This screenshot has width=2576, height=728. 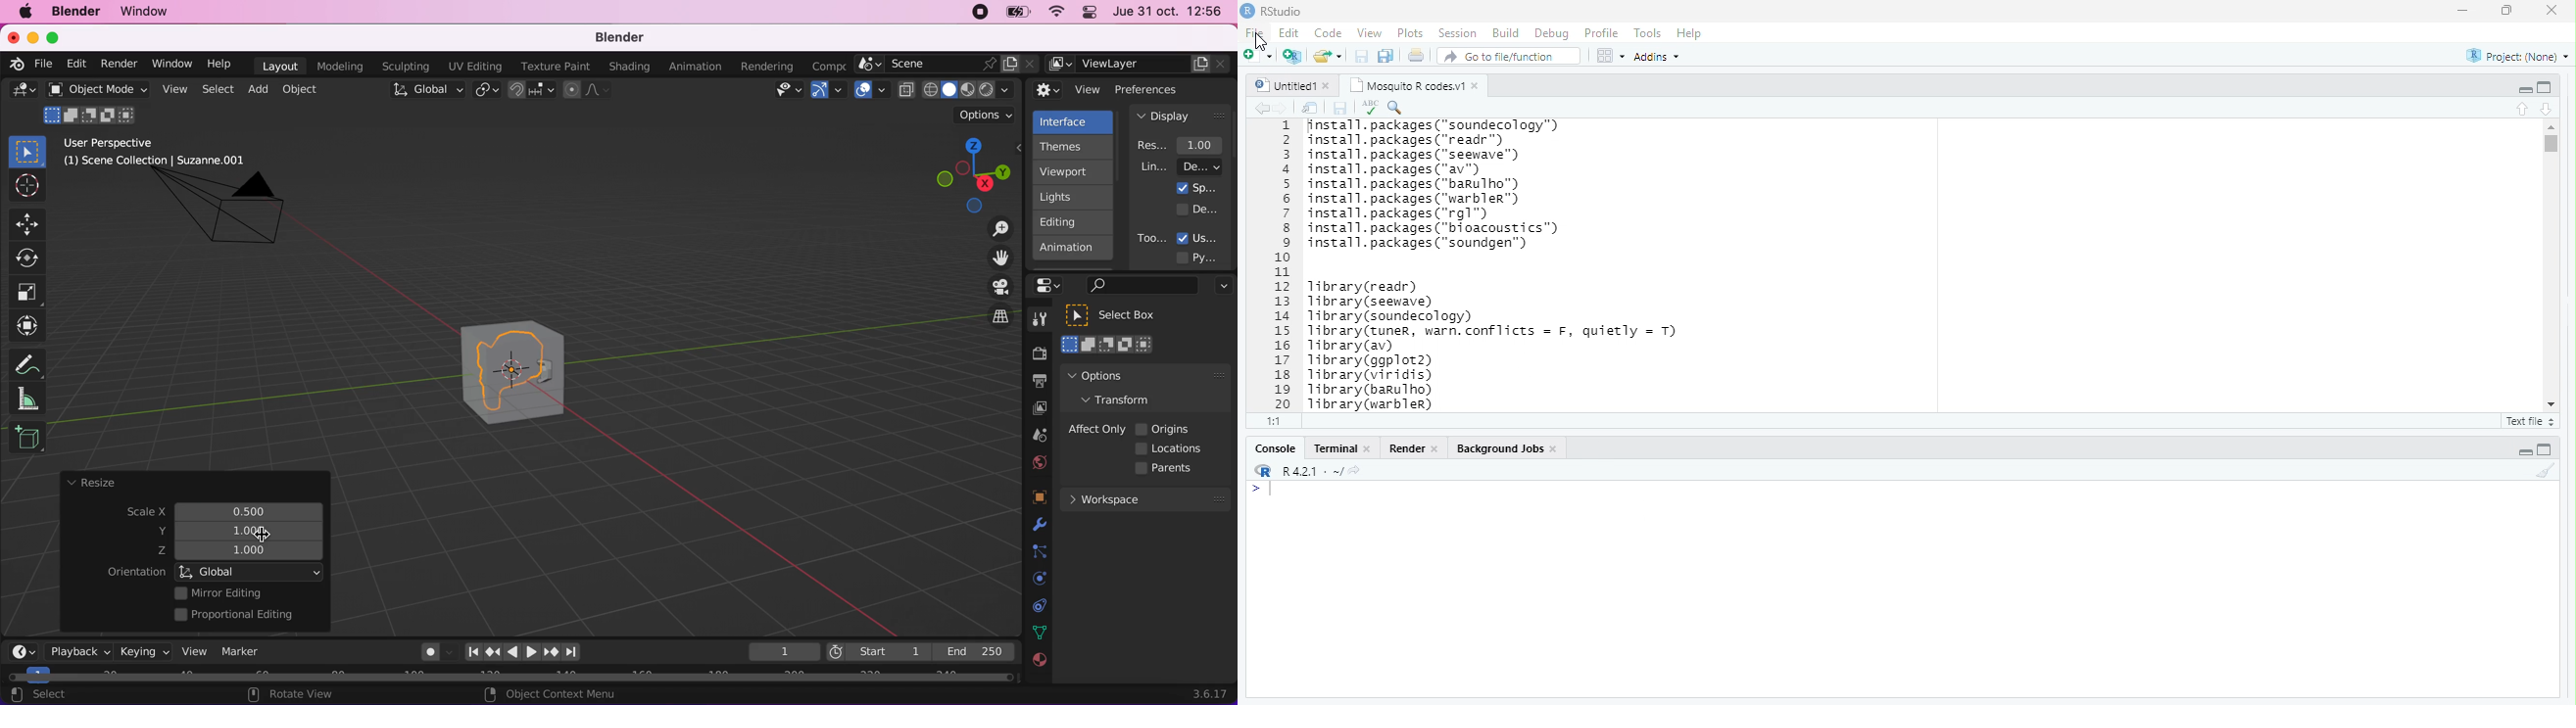 I want to click on library(readr) library(seewave) library(soundecology) library(tuner, warn. conflicts = F, quietly = T) library(av) library(gglot2) library(viridis) library (barulho) library (warbler), so click(x=1492, y=345).